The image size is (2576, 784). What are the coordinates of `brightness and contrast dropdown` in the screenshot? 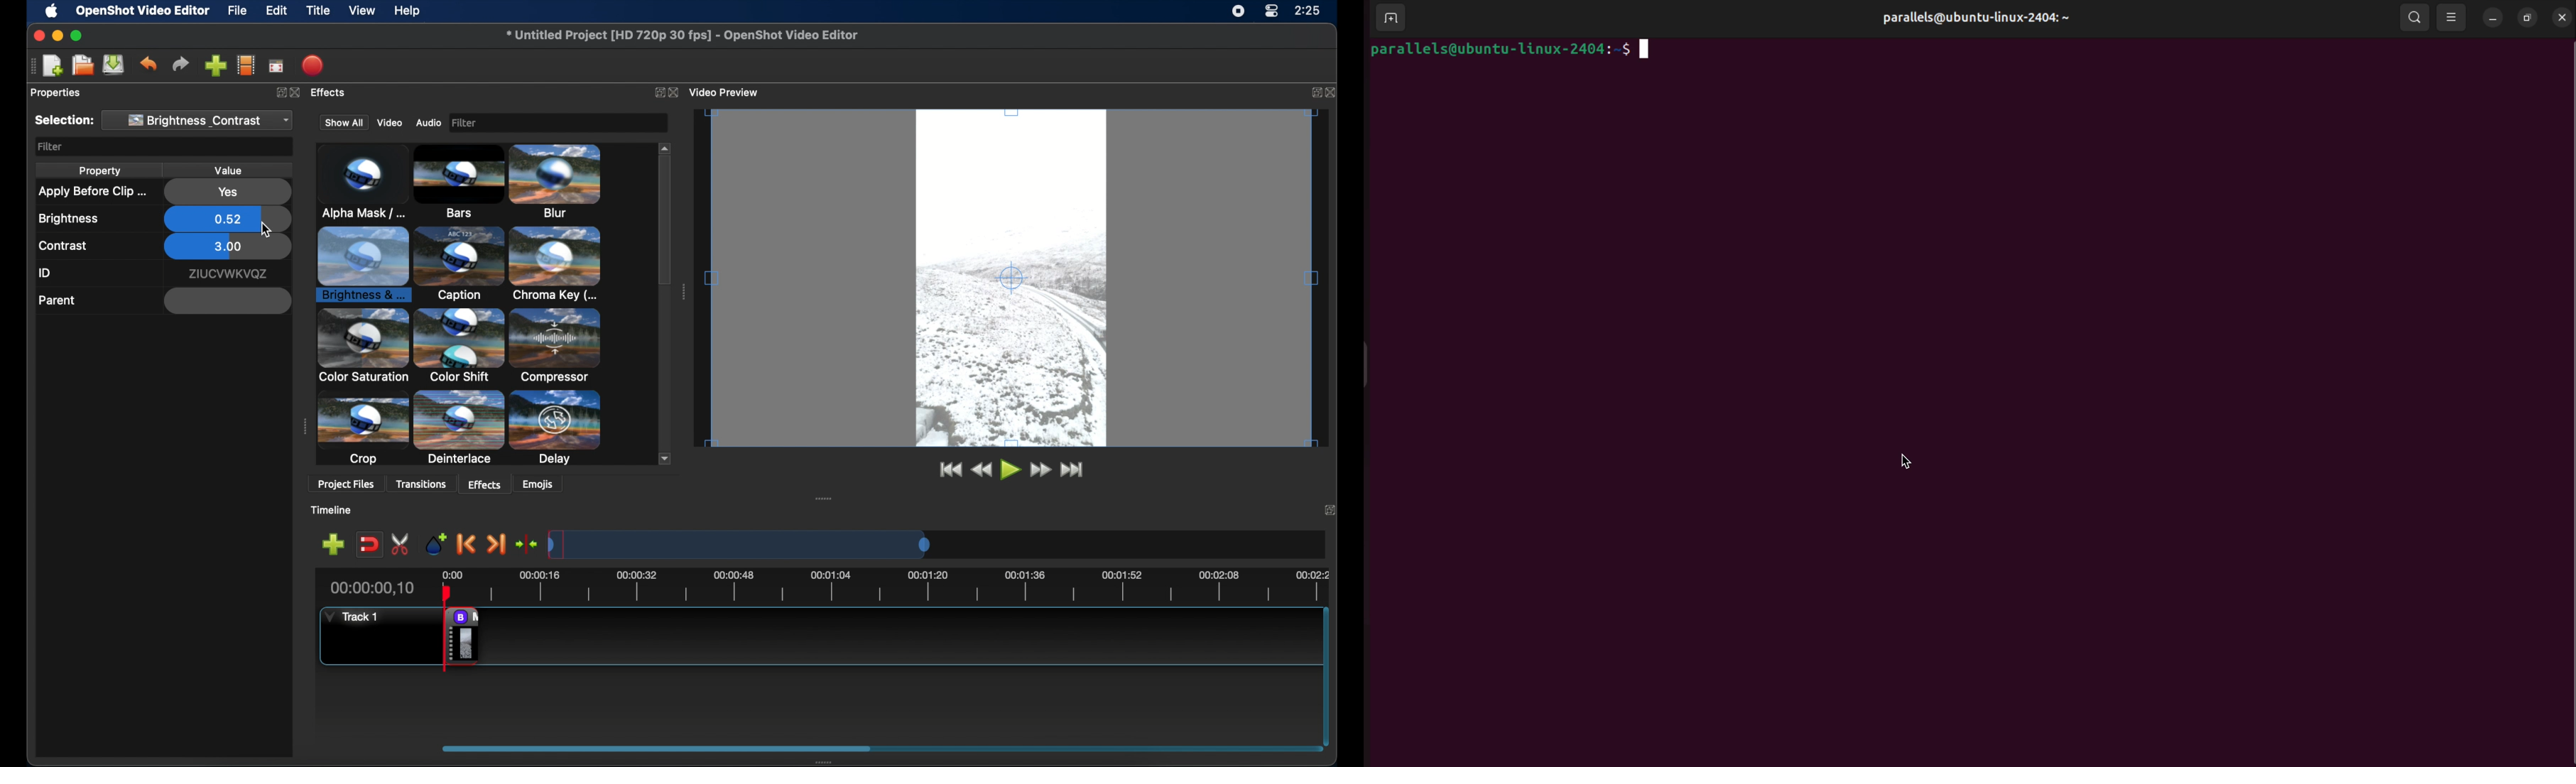 It's located at (202, 120).